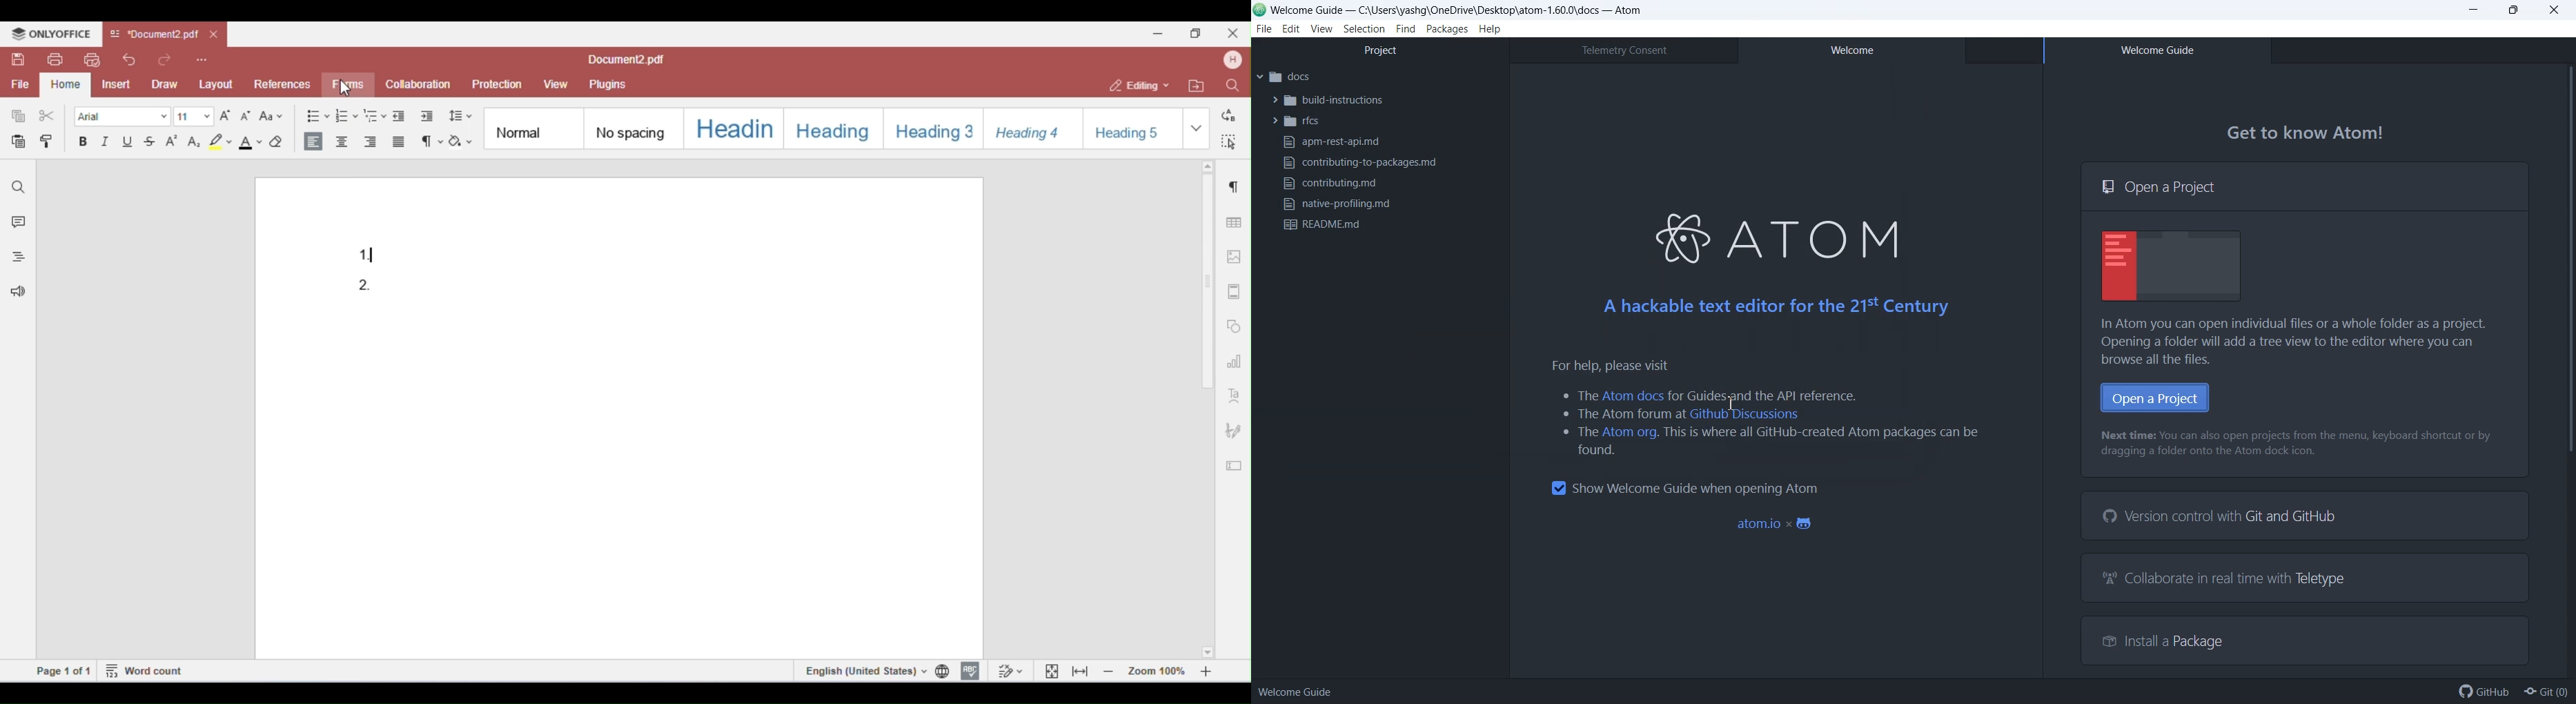 The width and height of the screenshot is (2576, 728). I want to click on Welcome Guide — C:\Users\yashg\OneDrive\Desktop\atom-1.60.0\docs — Atom, so click(1451, 9).